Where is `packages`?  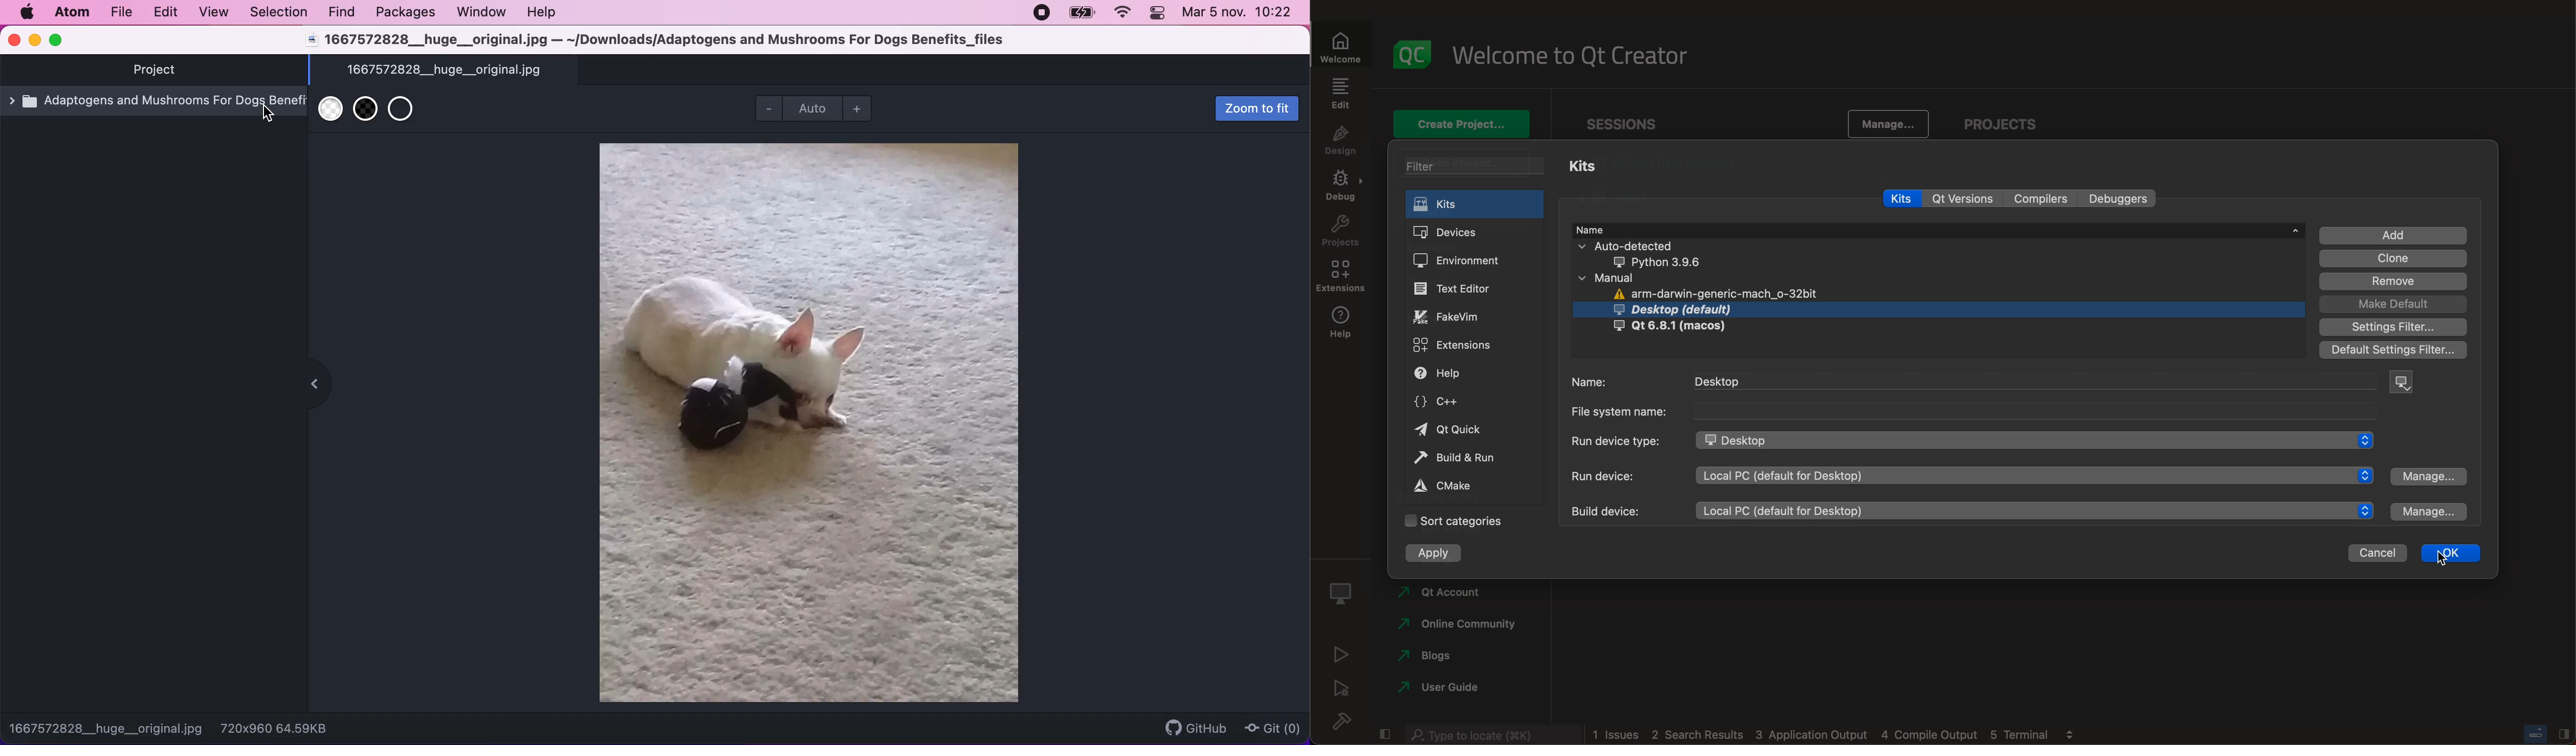
packages is located at coordinates (403, 12).